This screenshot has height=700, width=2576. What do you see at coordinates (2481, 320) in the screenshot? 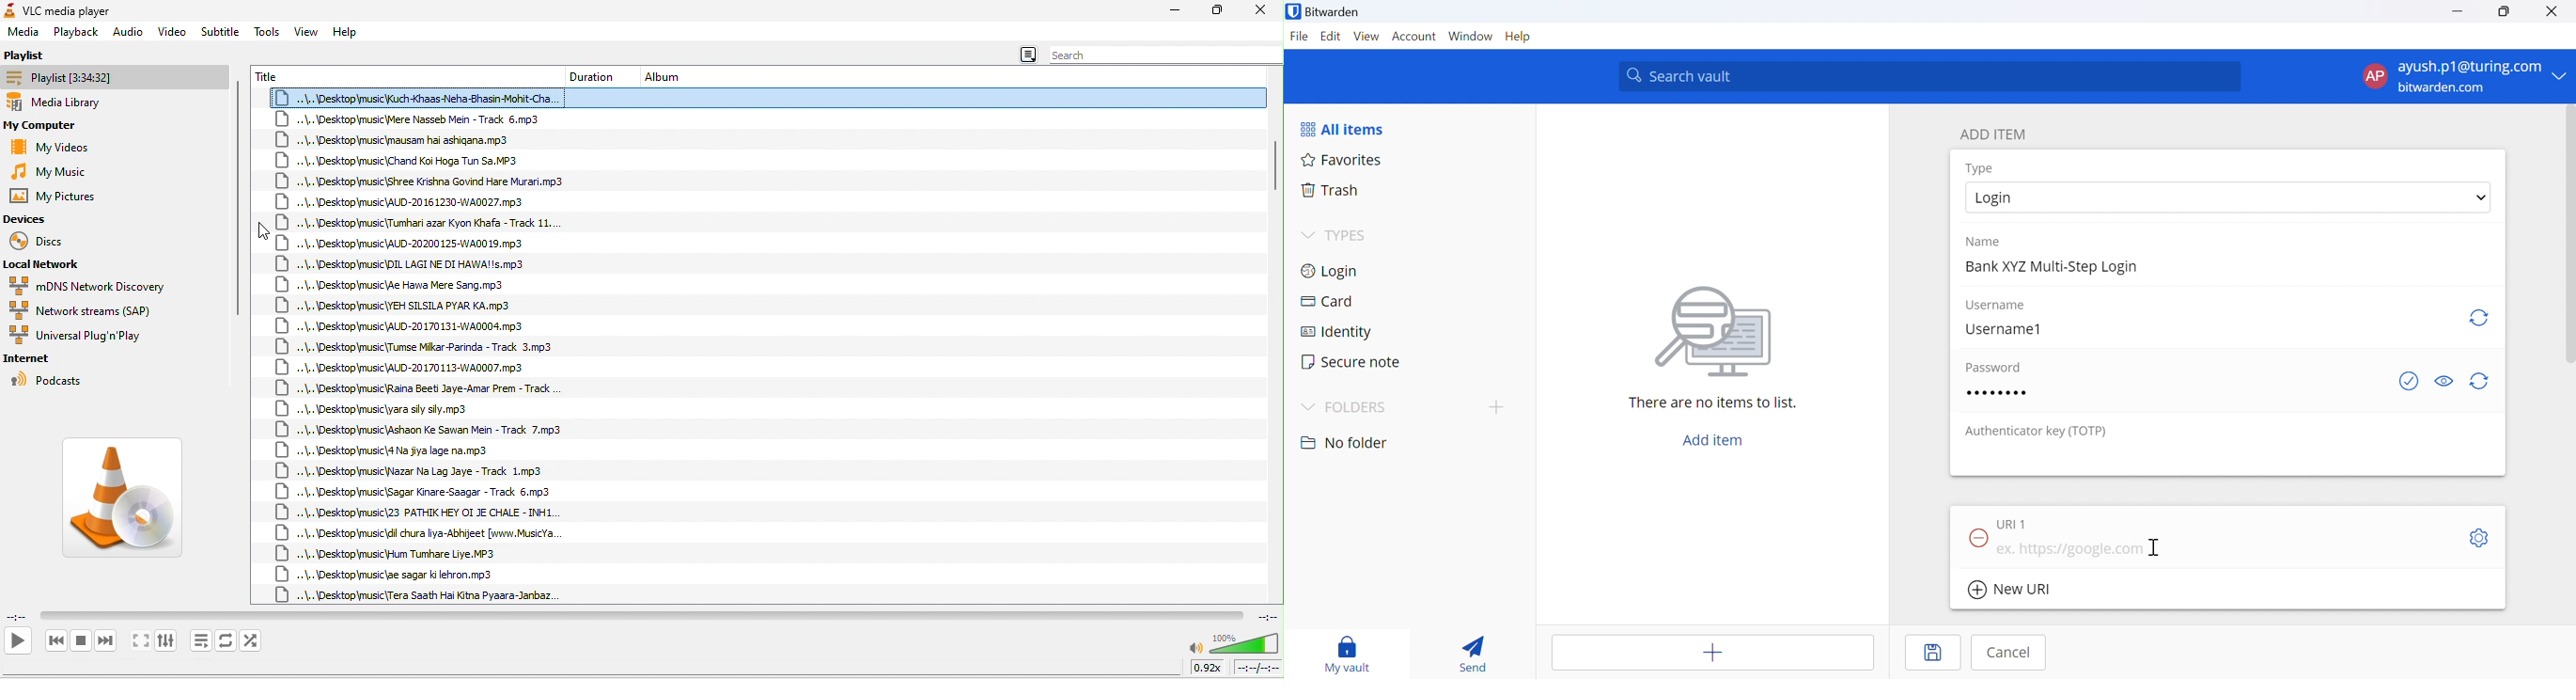
I see `Regenerate username` at bounding box center [2481, 320].